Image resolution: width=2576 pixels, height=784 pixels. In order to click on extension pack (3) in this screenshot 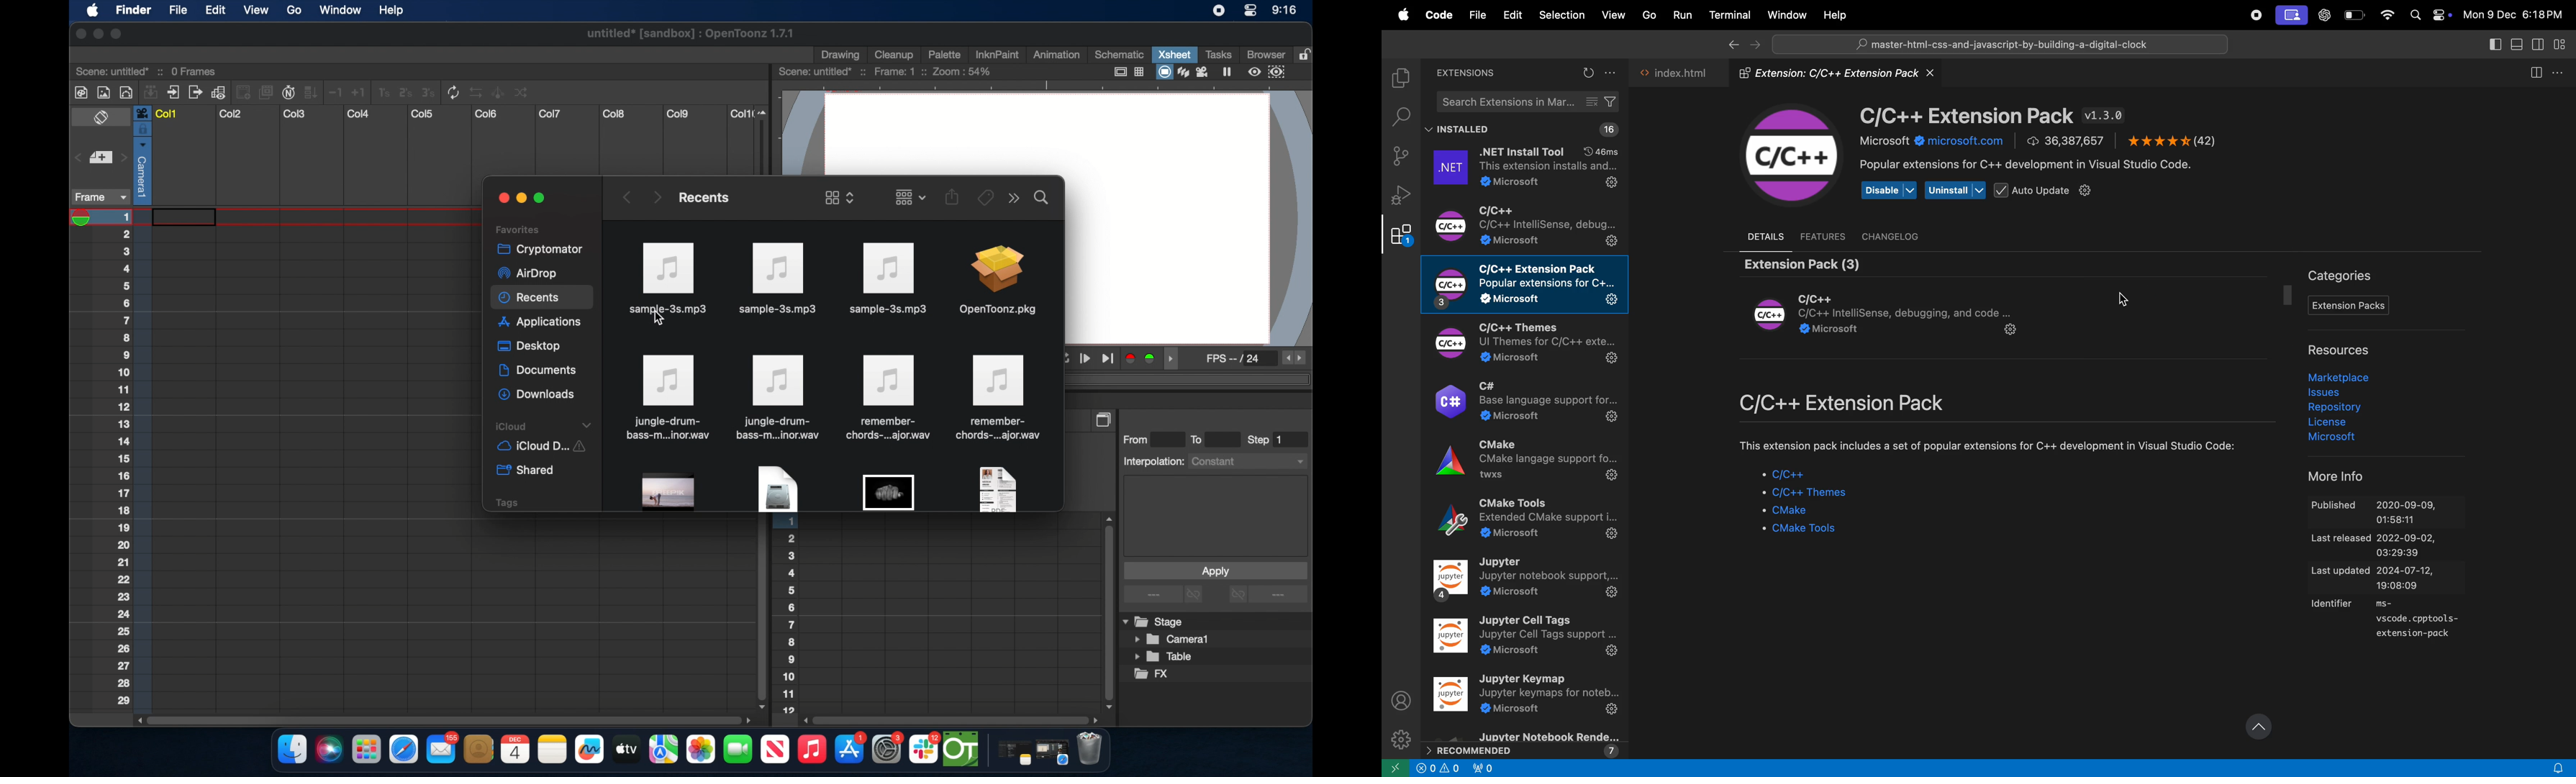, I will do `click(1797, 263)`.